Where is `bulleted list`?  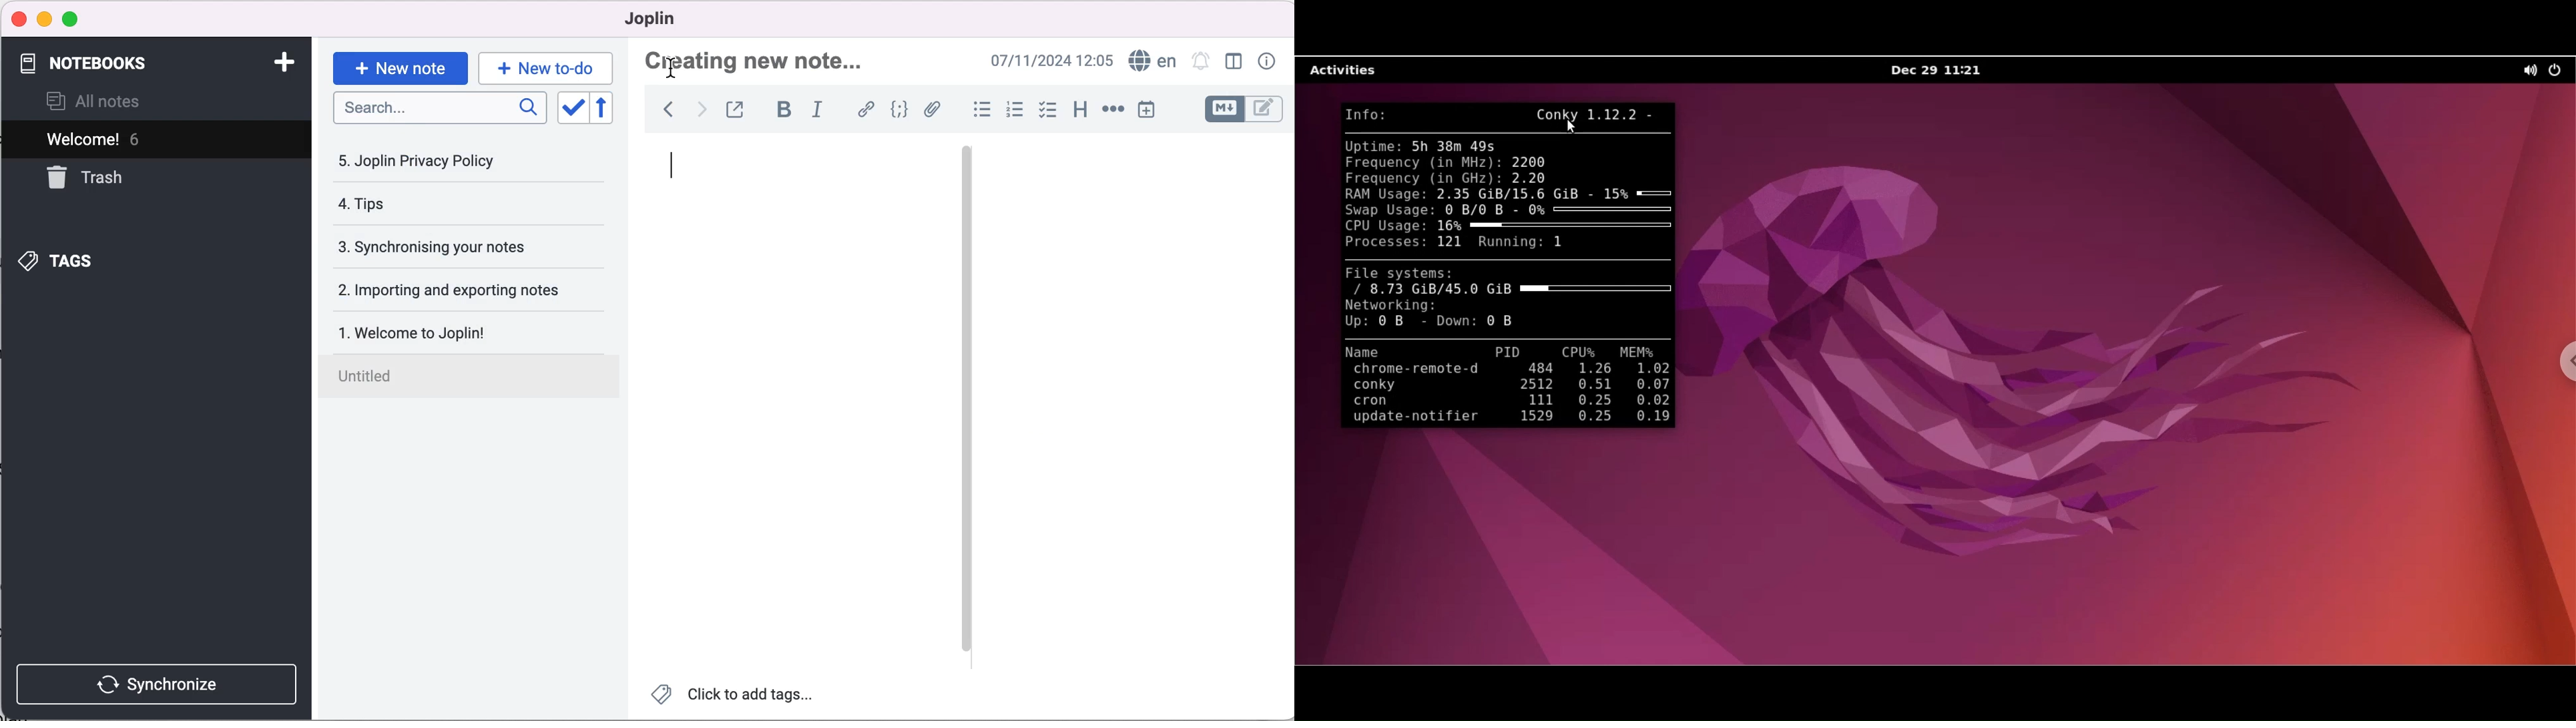
bulleted list is located at coordinates (977, 108).